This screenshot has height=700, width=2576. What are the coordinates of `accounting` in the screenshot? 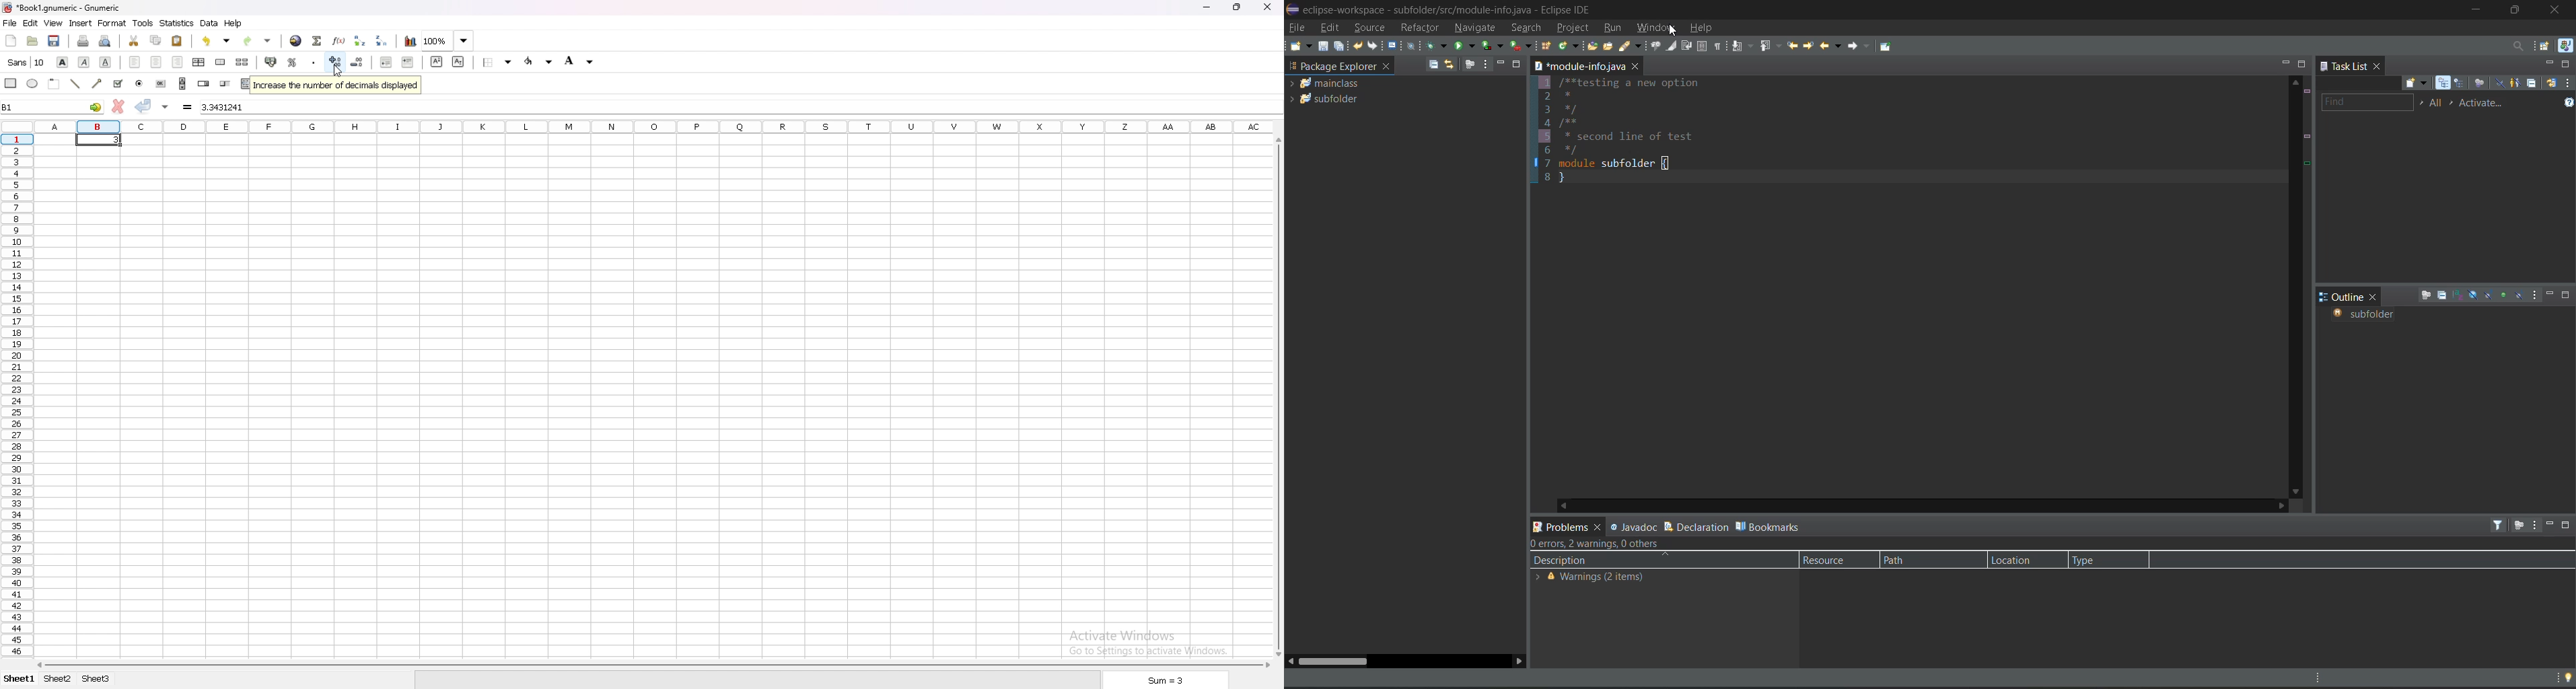 It's located at (272, 62).